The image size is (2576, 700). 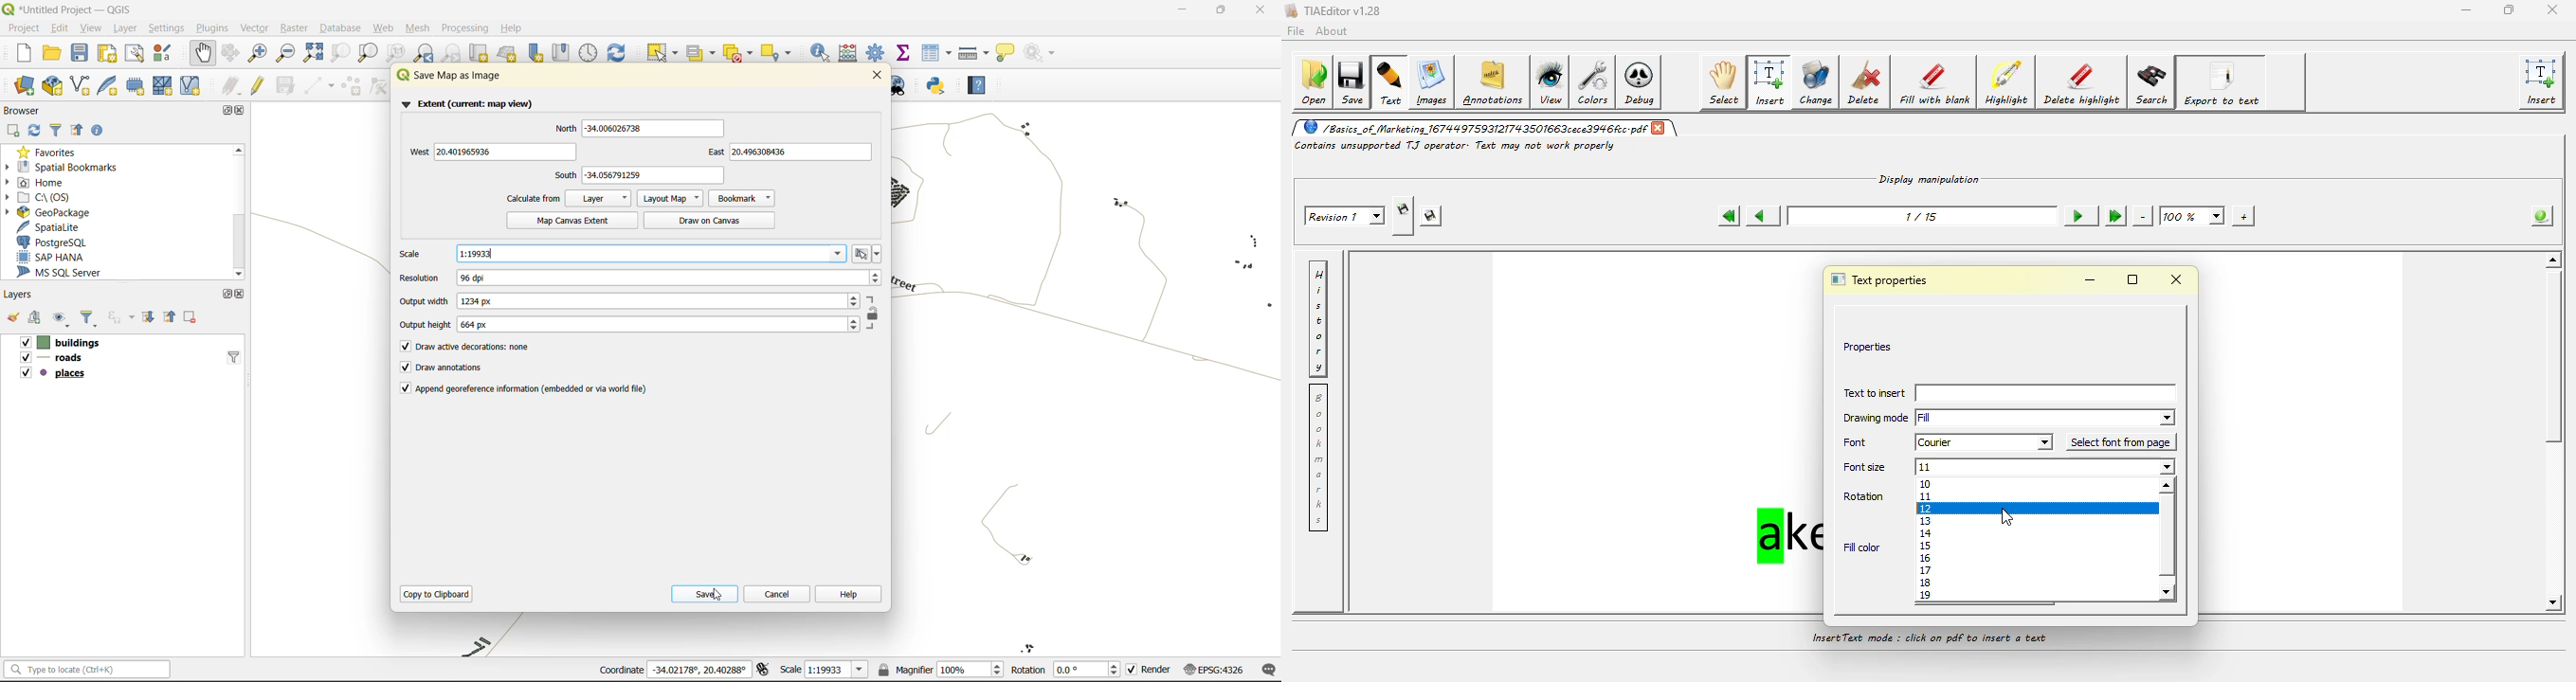 What do you see at coordinates (513, 28) in the screenshot?
I see `help` at bounding box center [513, 28].